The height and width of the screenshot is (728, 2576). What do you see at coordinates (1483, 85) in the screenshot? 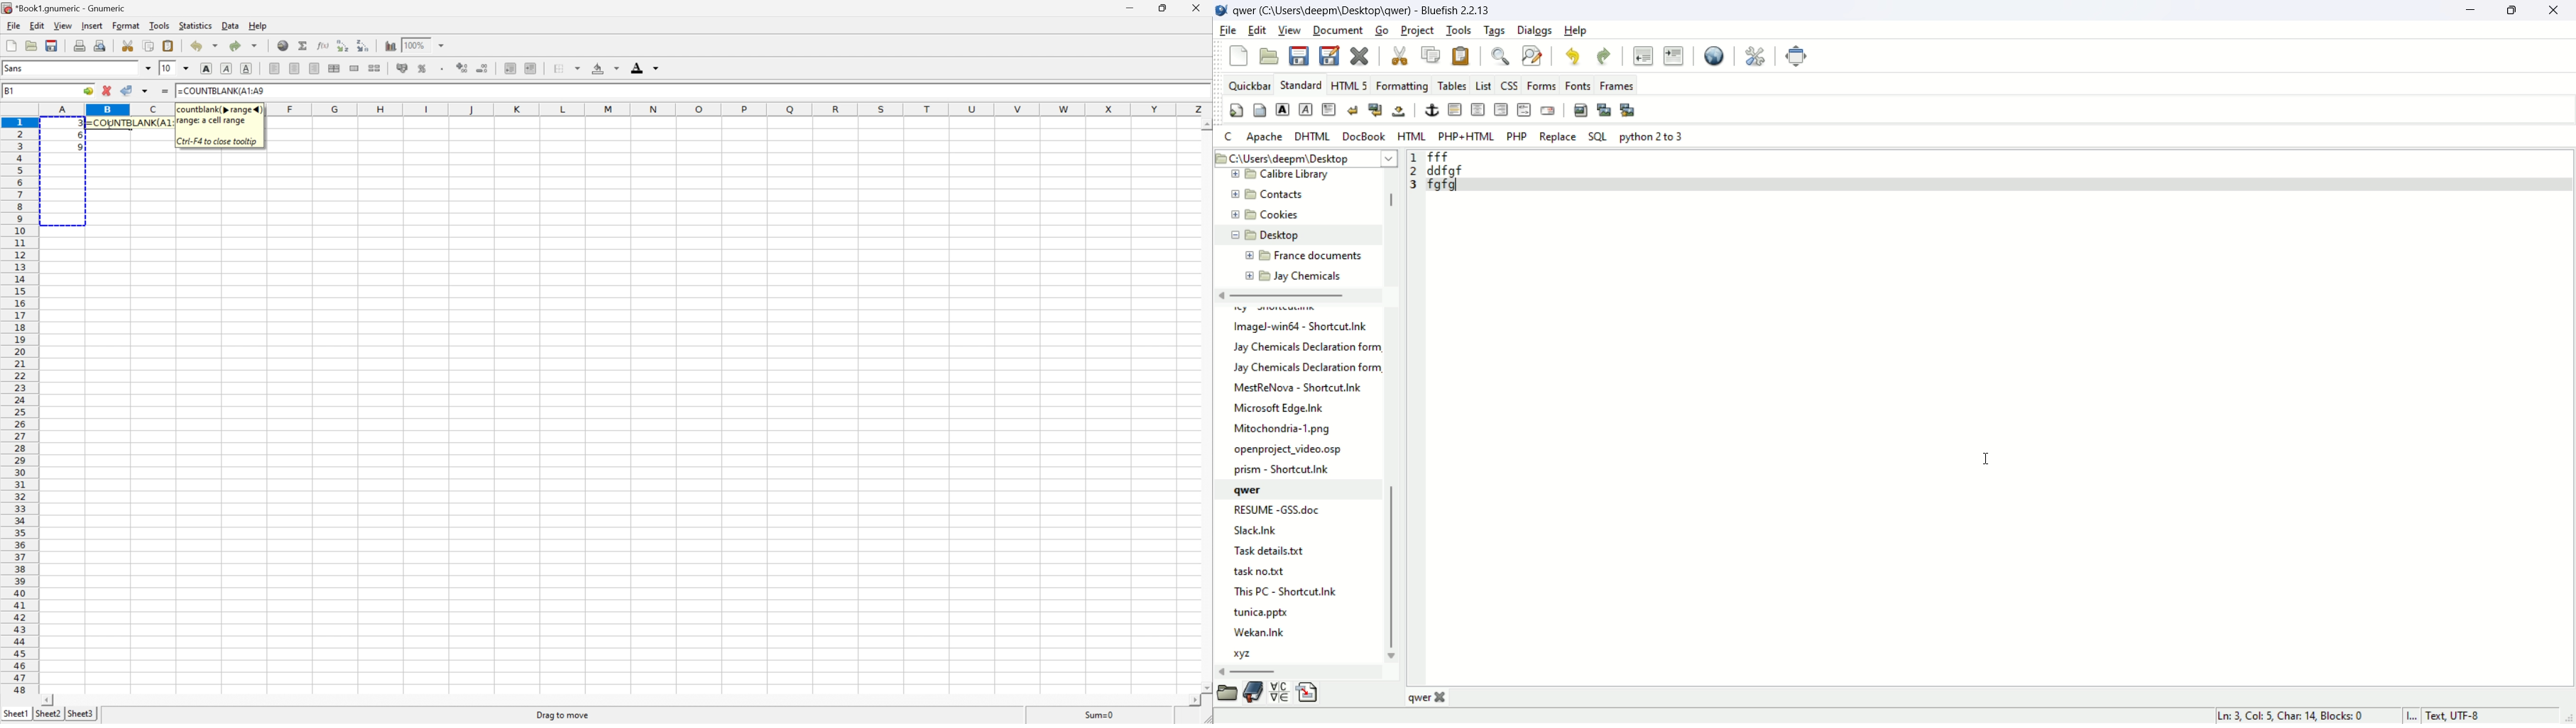
I see `List` at bounding box center [1483, 85].